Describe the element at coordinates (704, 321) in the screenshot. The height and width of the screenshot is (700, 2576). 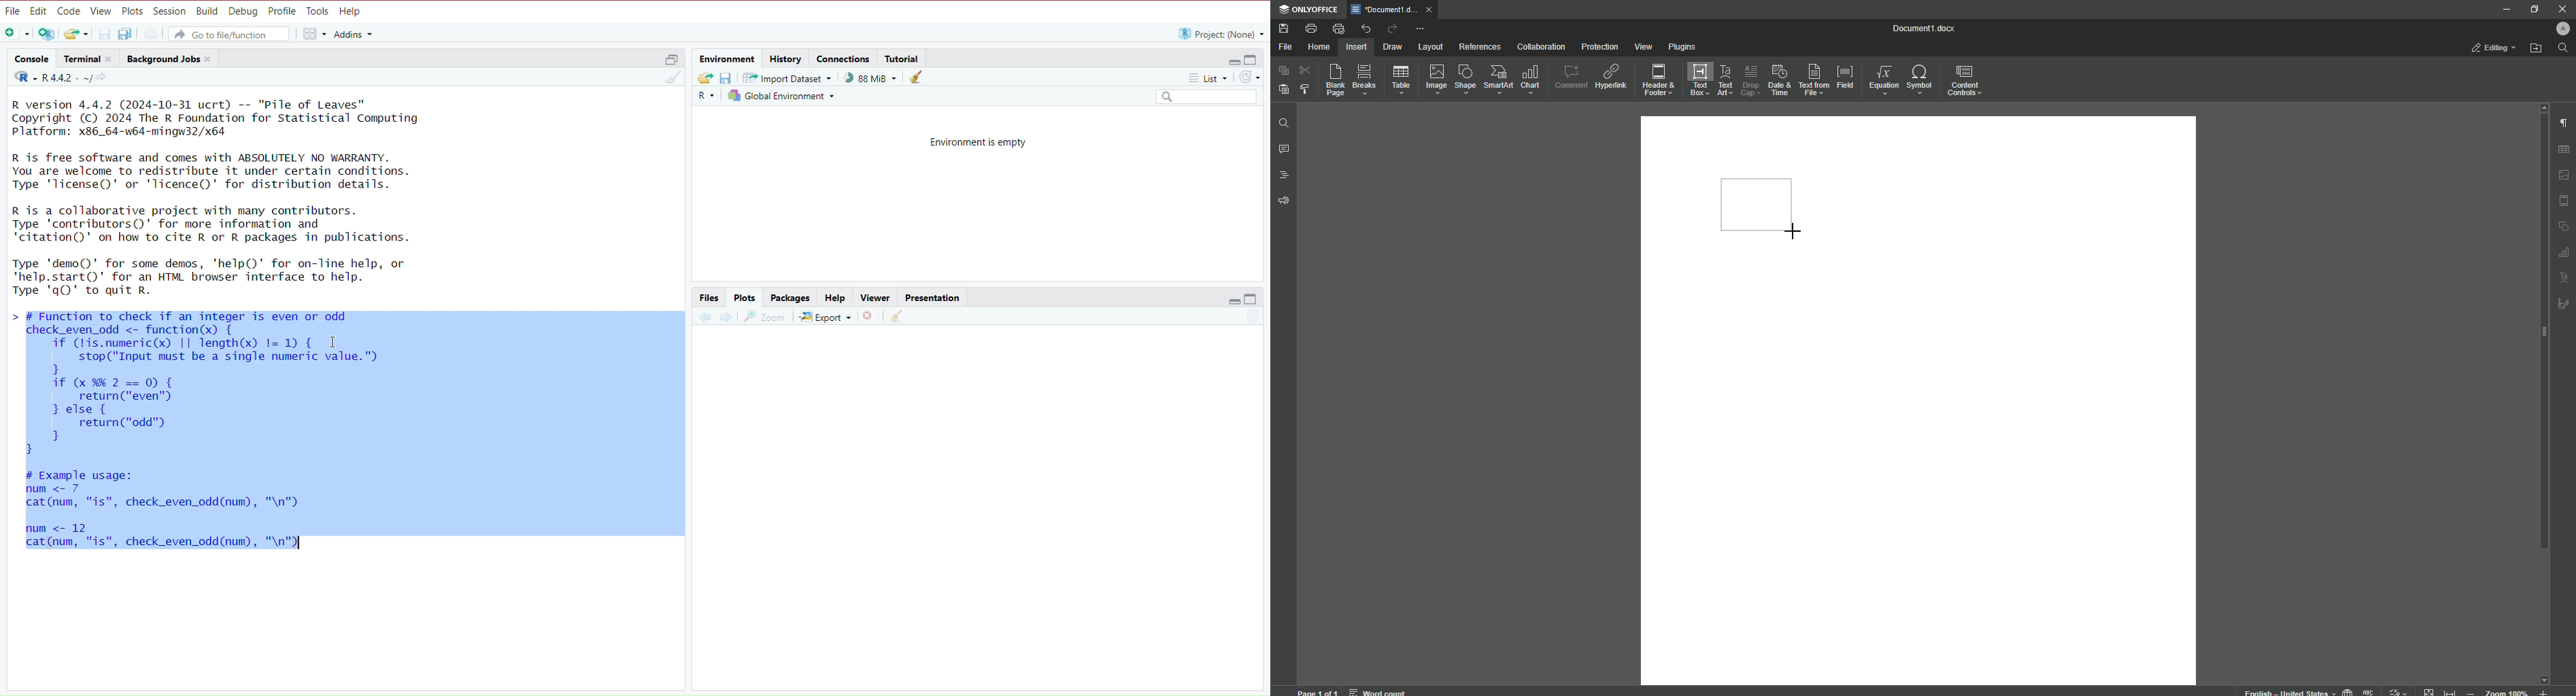
I see `backward` at that location.